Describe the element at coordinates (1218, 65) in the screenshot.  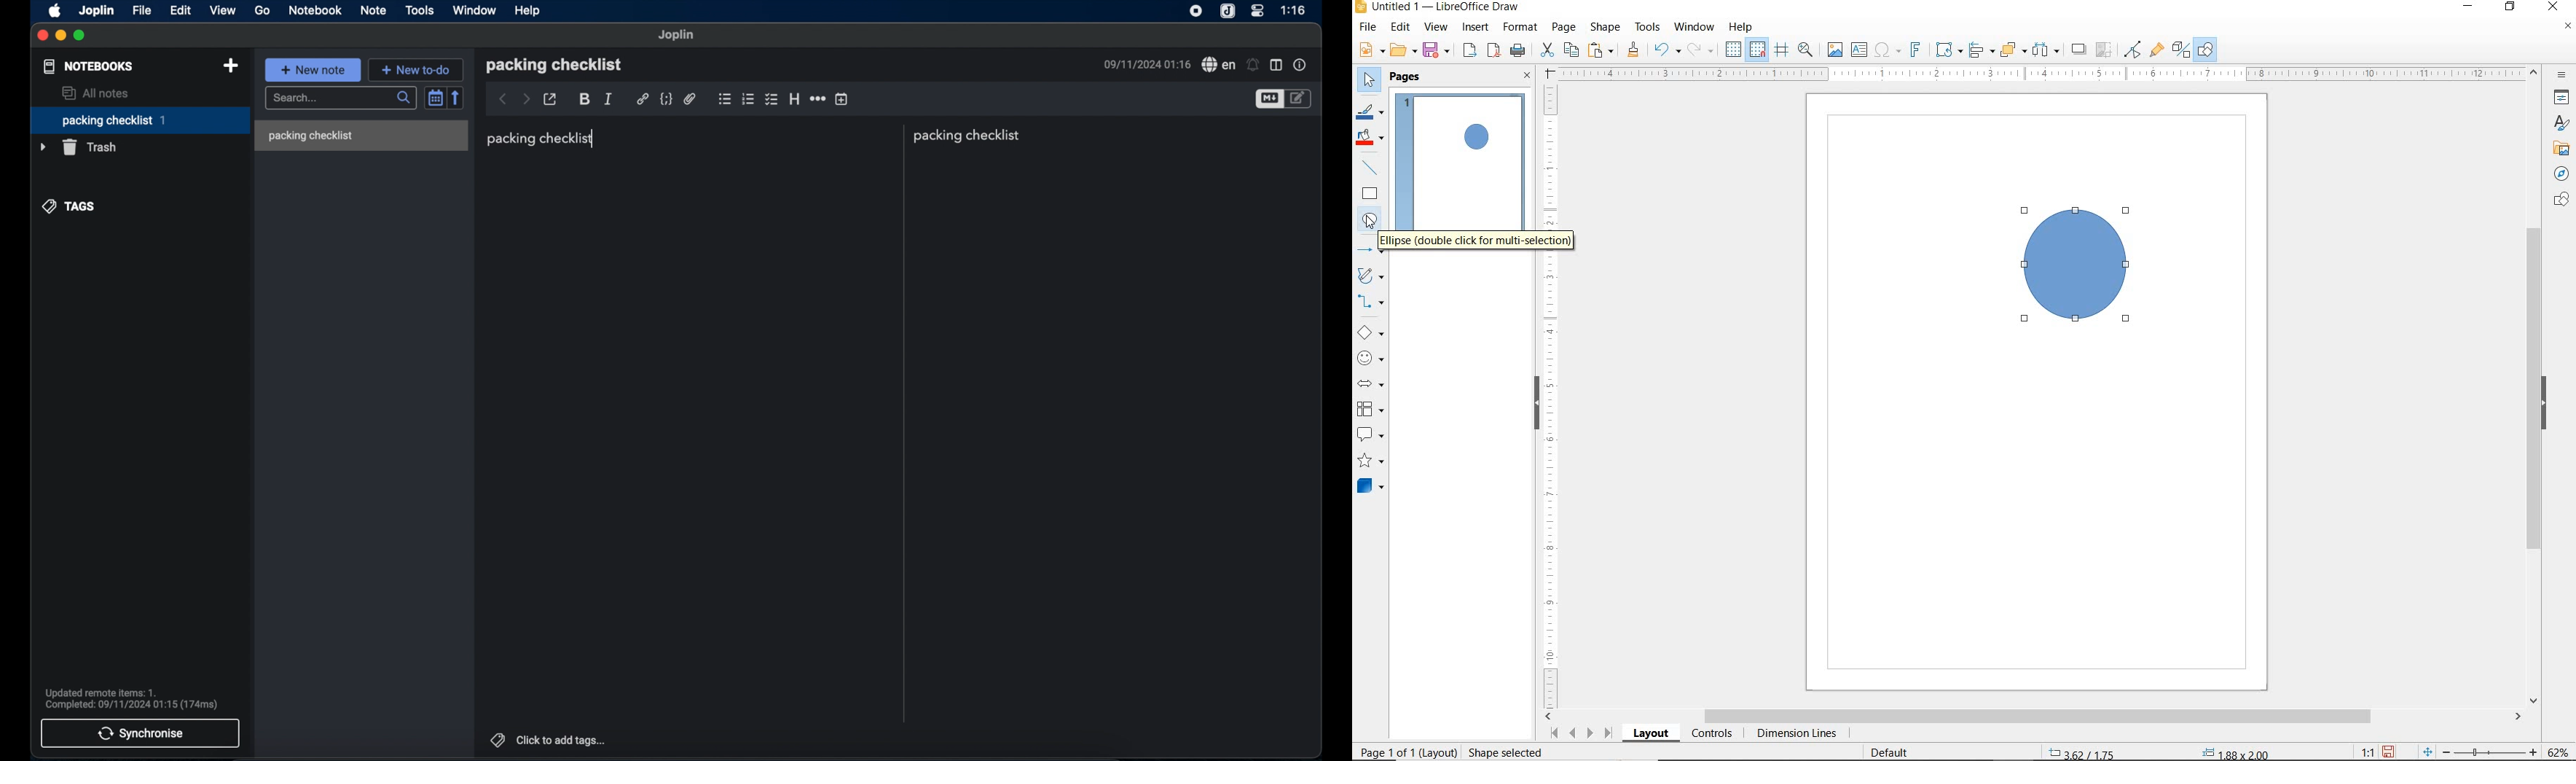
I see `spell check` at that location.